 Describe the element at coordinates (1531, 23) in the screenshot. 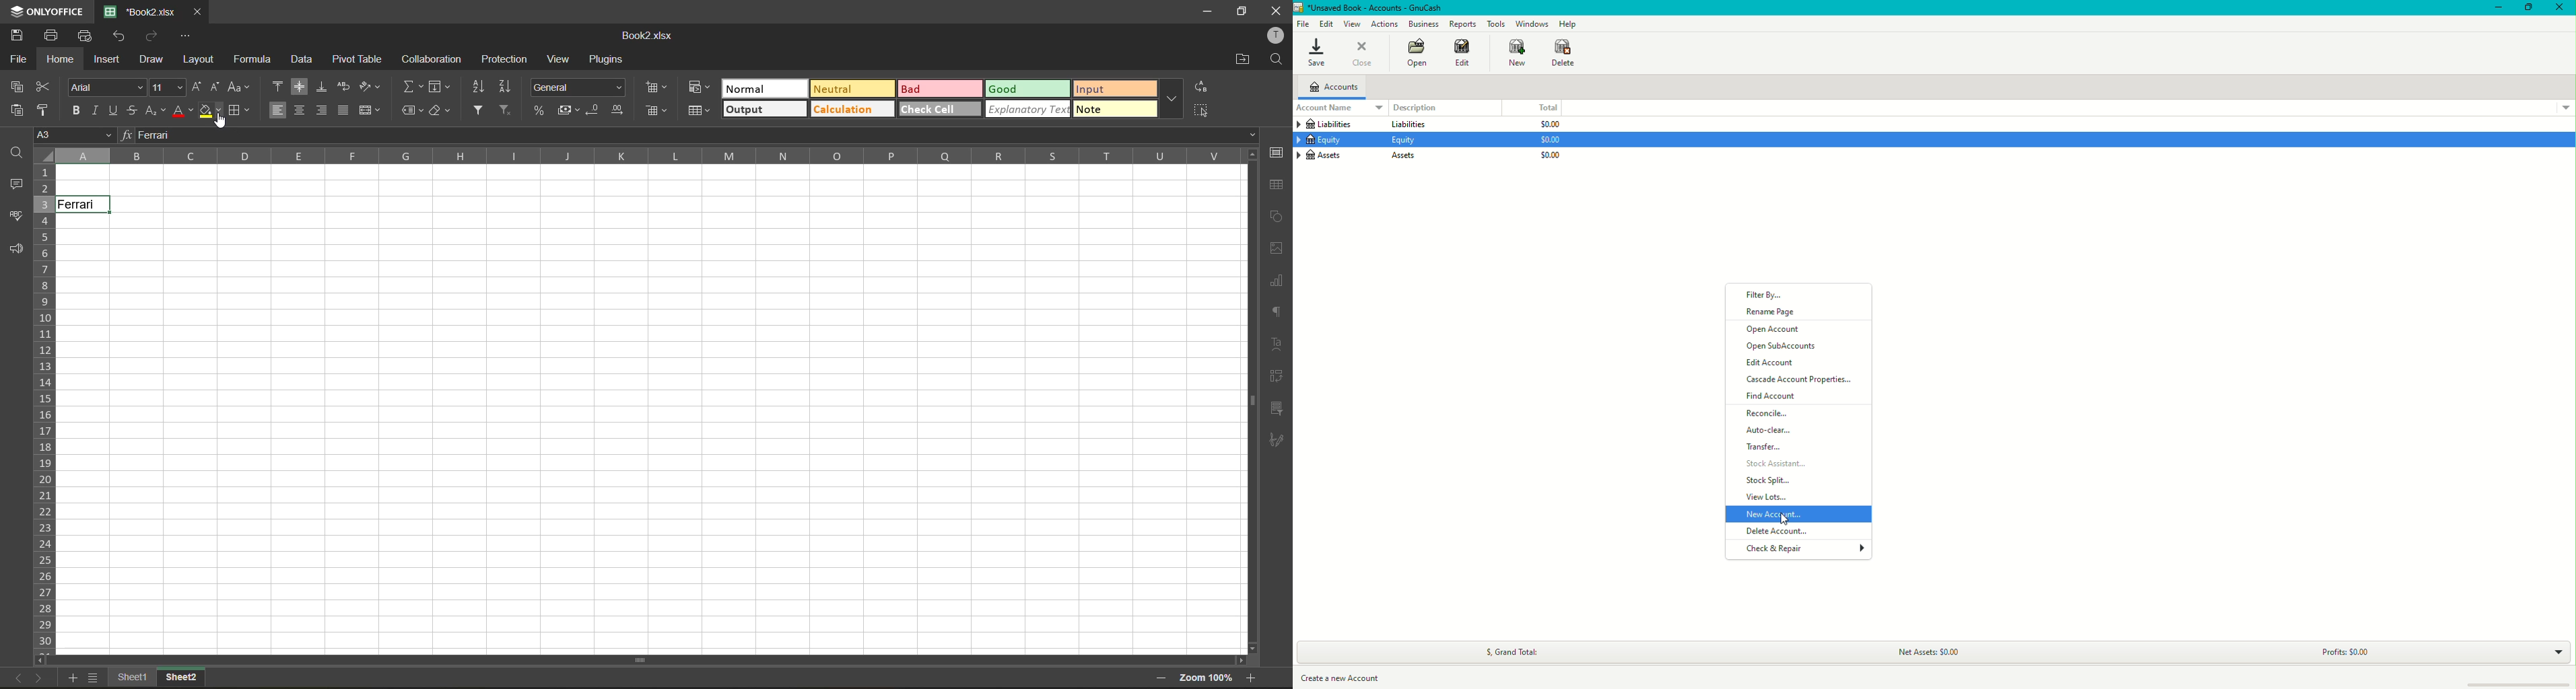

I see `Windows` at that location.